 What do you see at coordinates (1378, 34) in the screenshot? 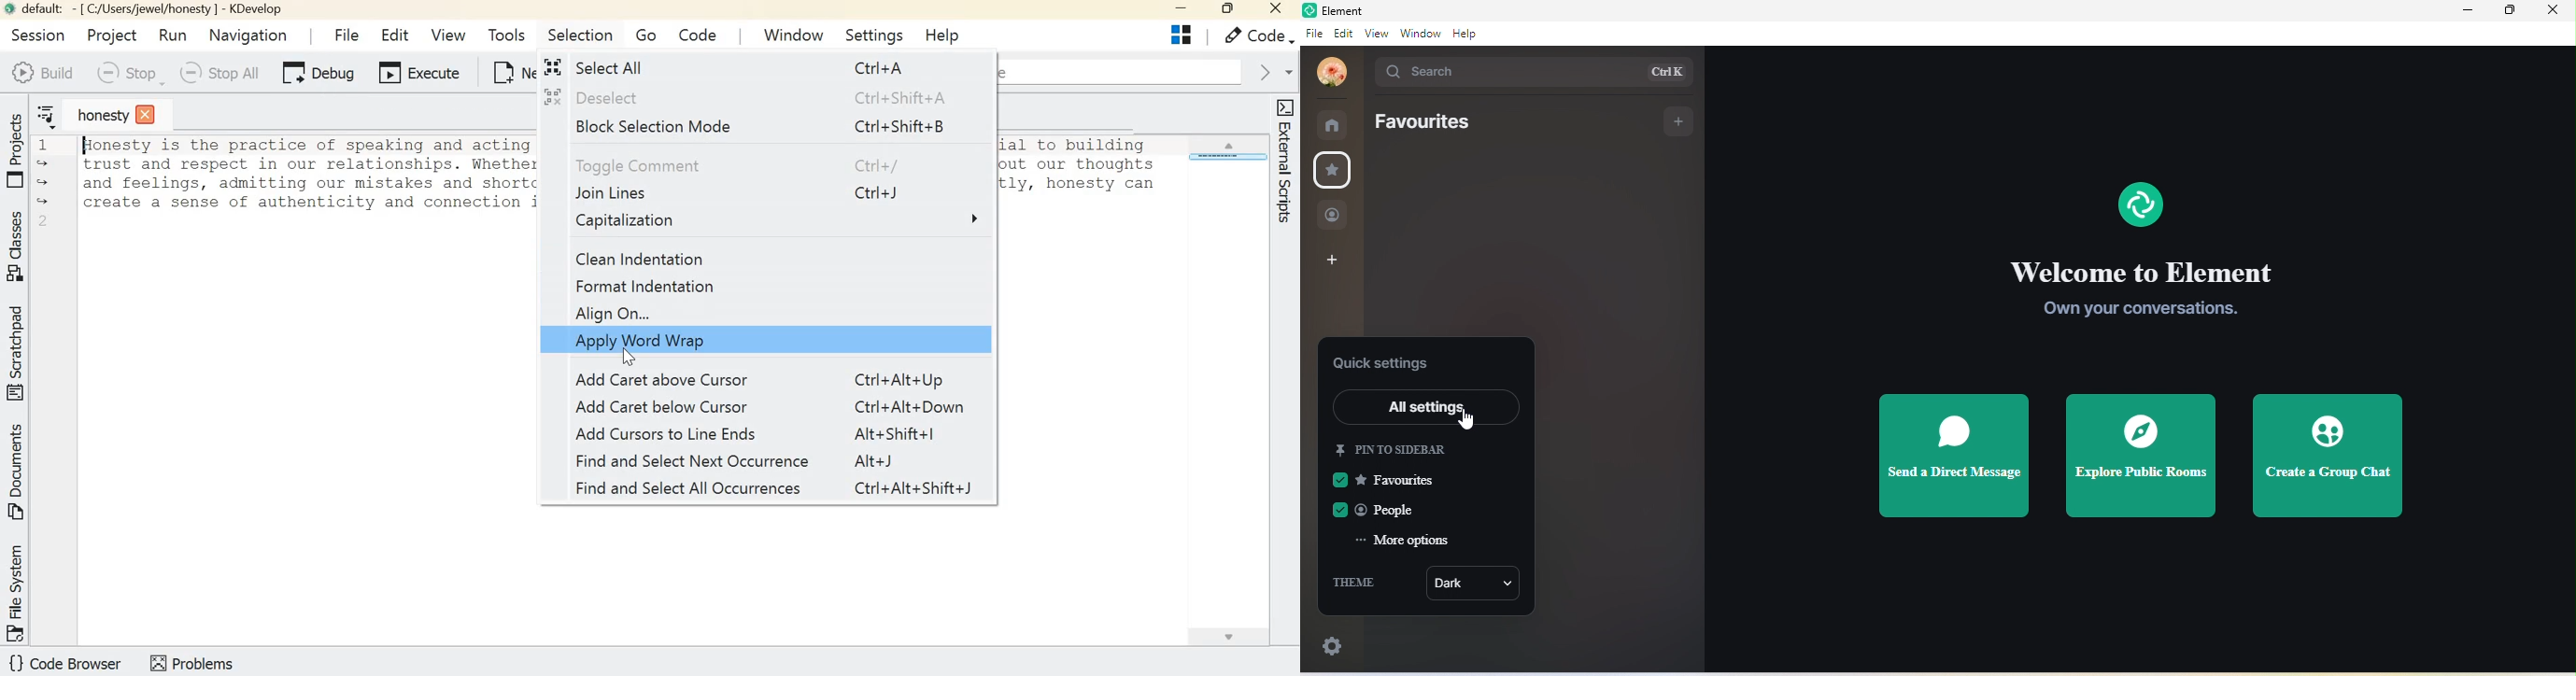
I see `view` at bounding box center [1378, 34].